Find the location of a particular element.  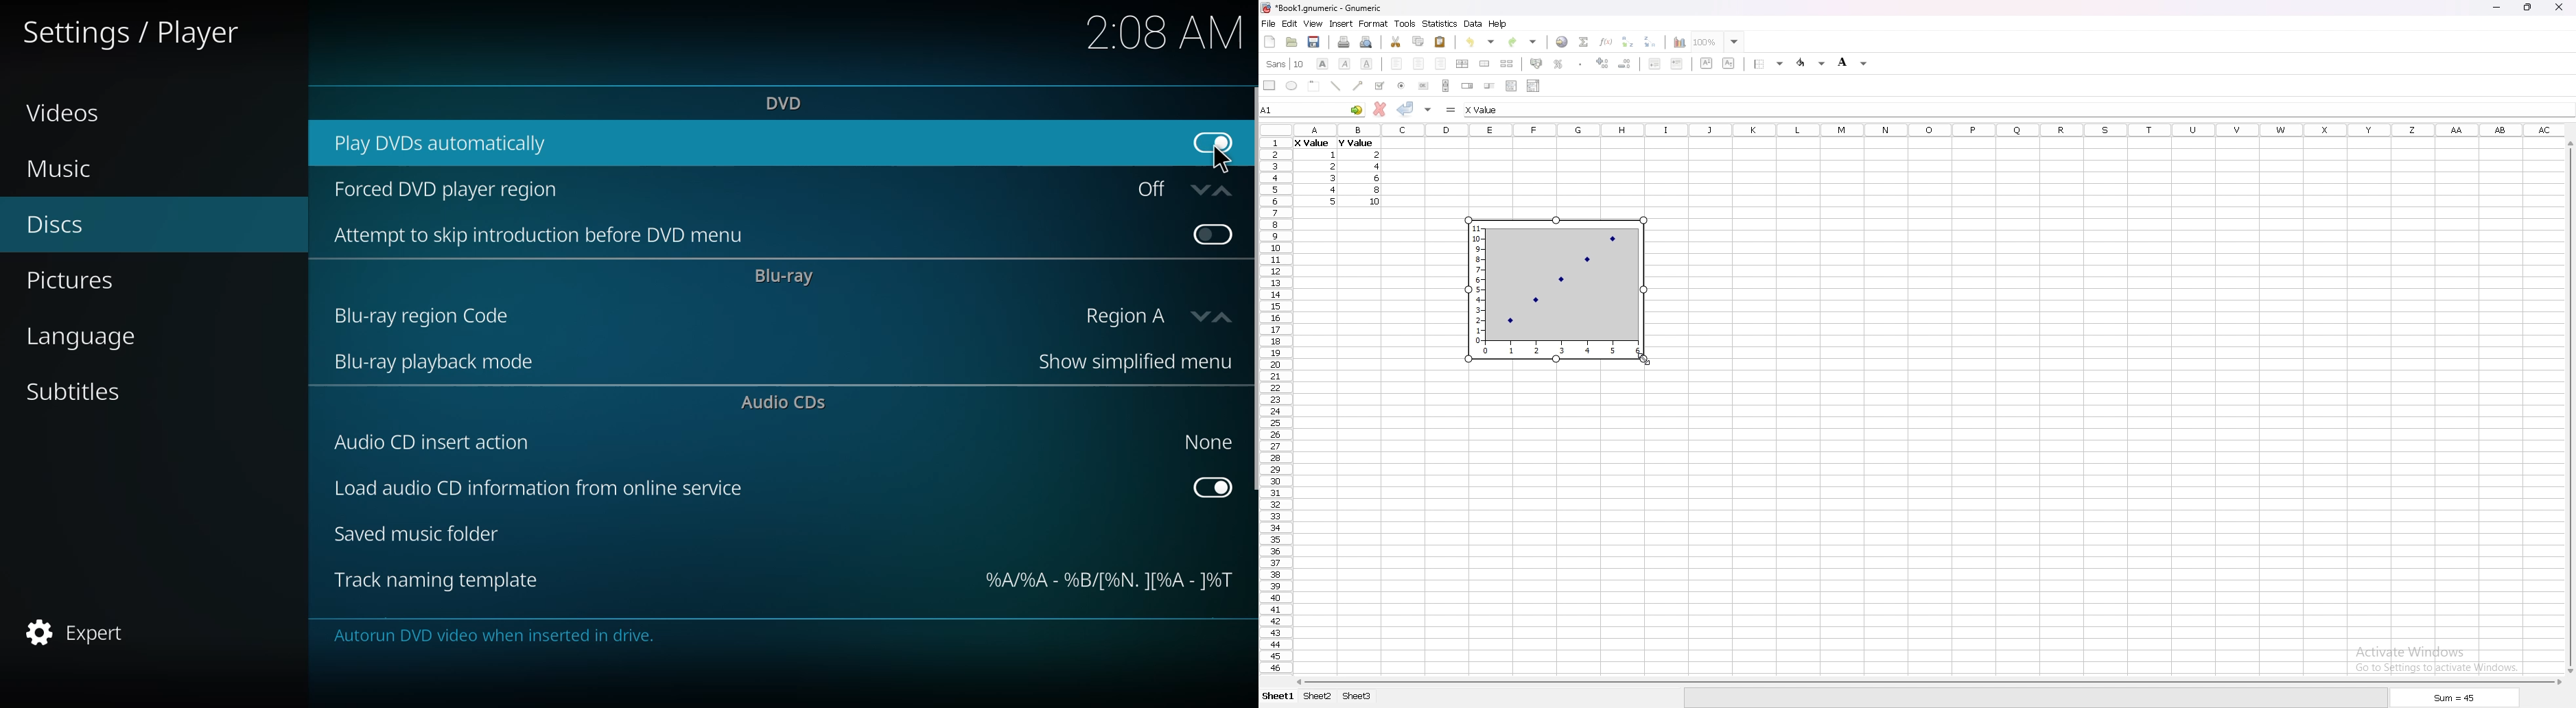

discs is located at coordinates (56, 227).